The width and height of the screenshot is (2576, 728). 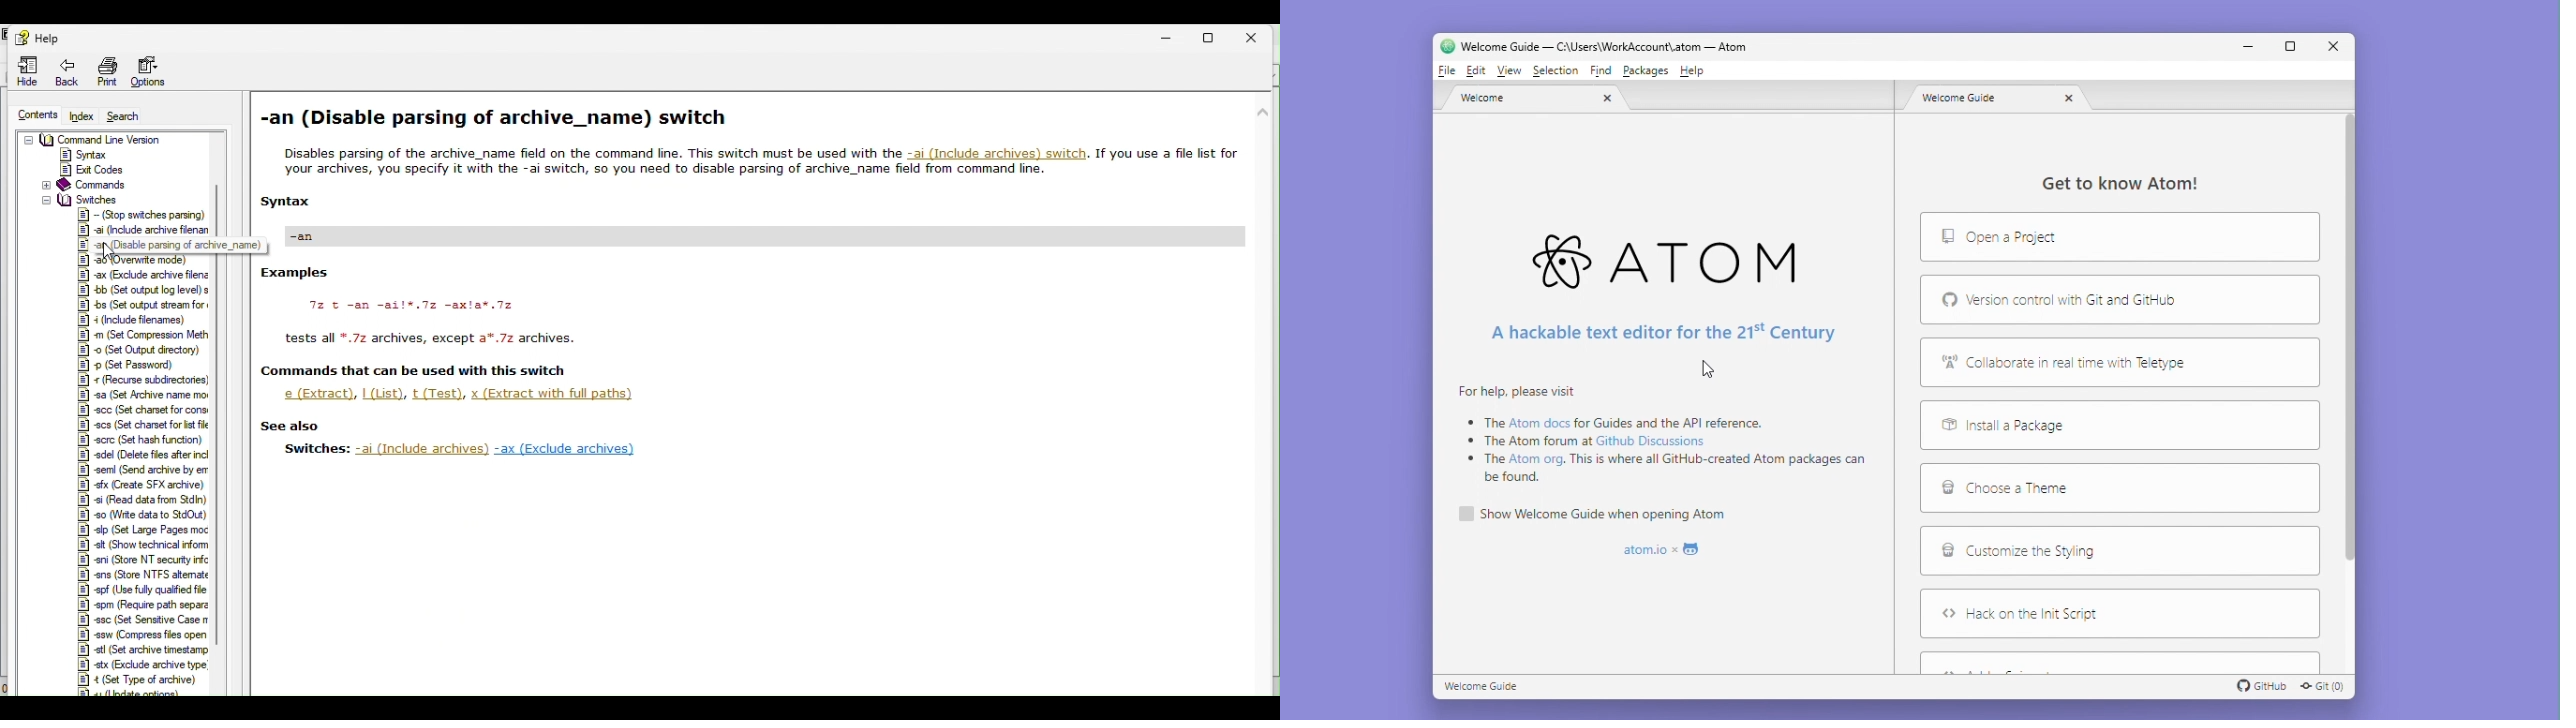 I want to click on overwrte mode), so click(x=137, y=261).